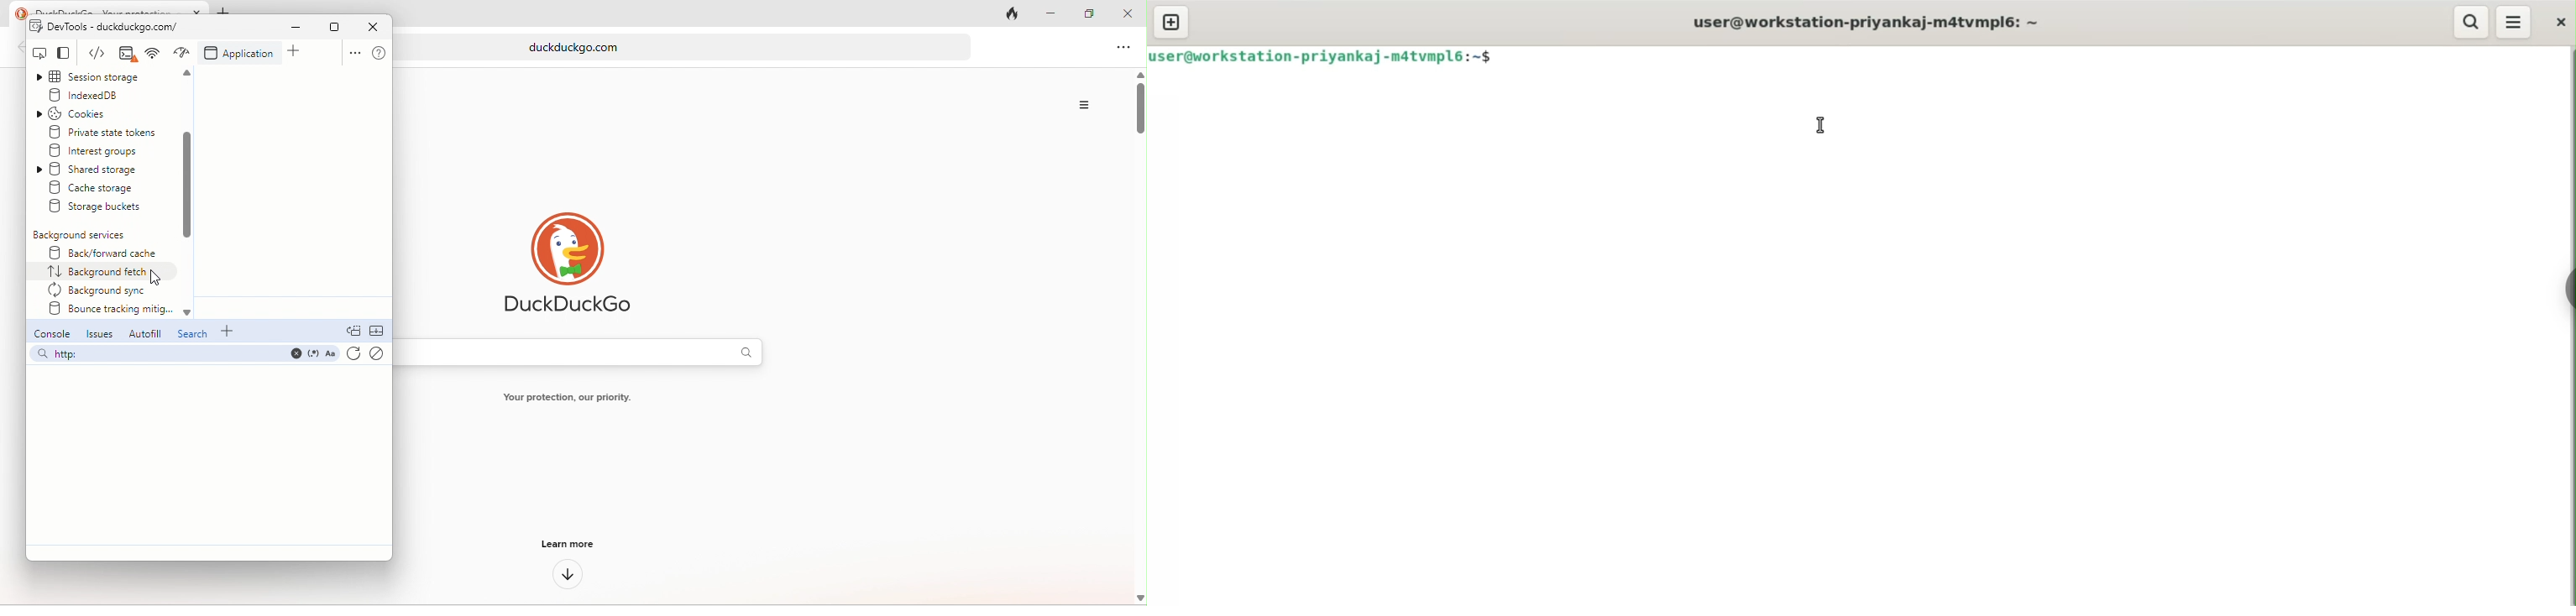 The image size is (2576, 616). I want to click on learn more, so click(565, 543).